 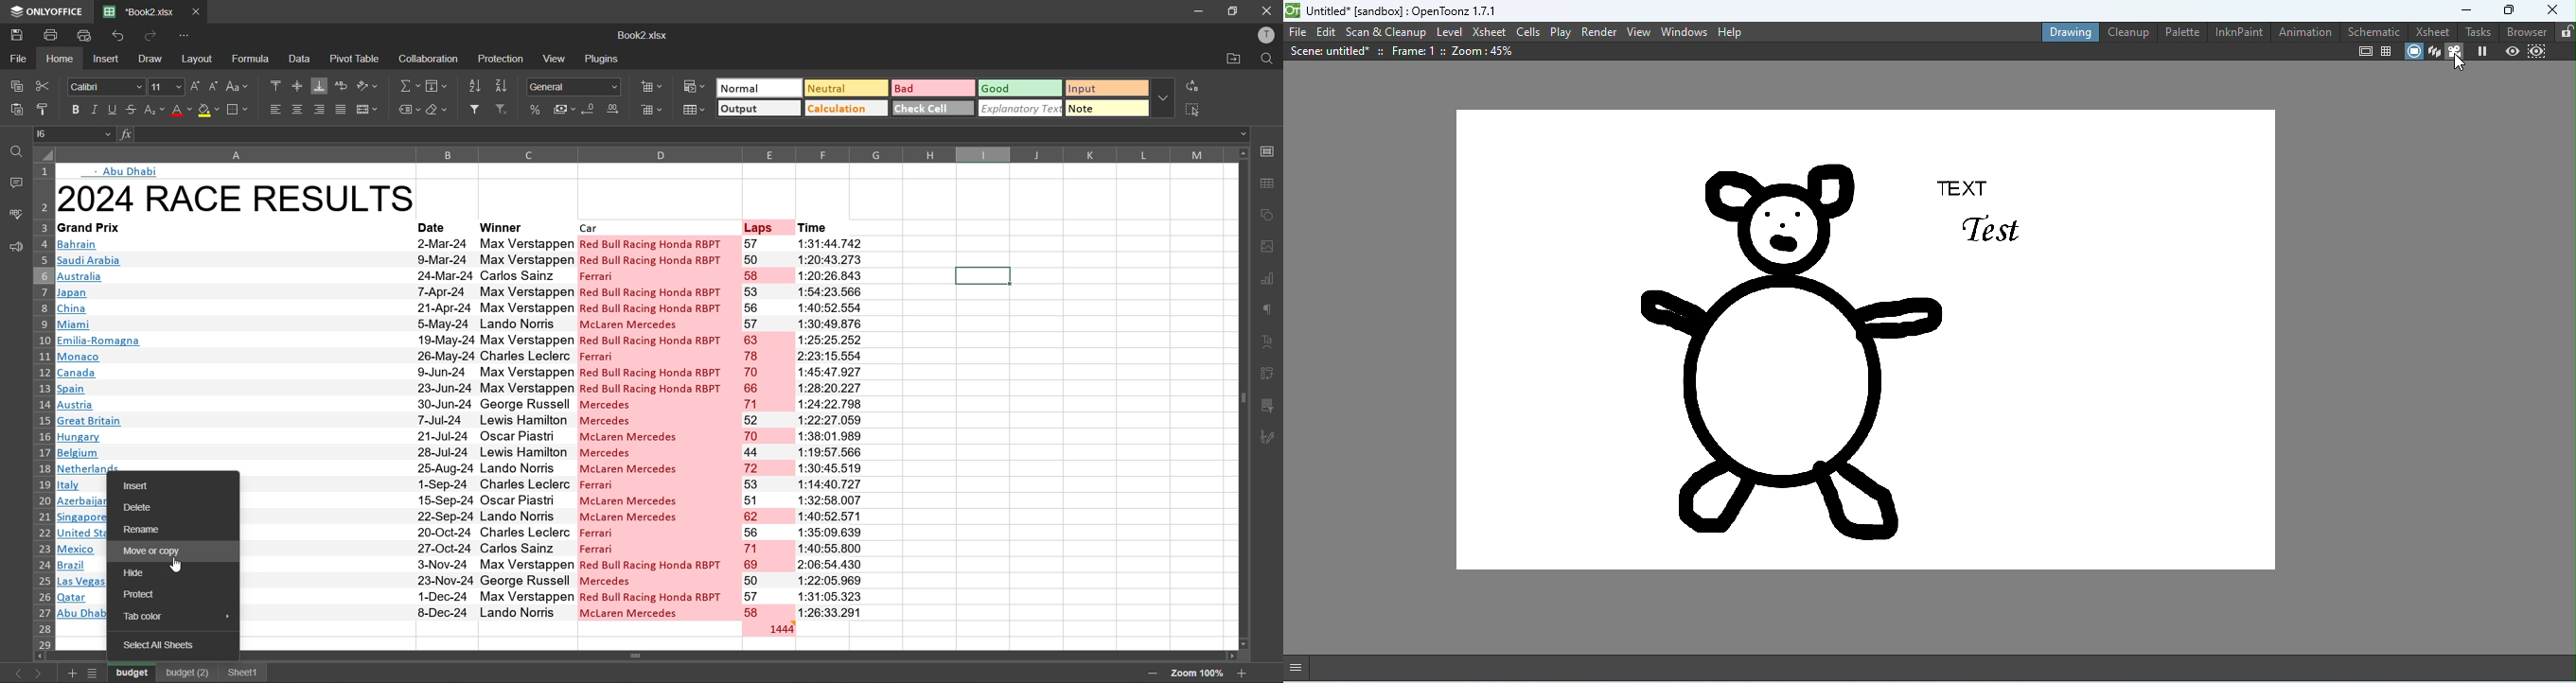 What do you see at coordinates (197, 9) in the screenshot?
I see `close tab` at bounding box center [197, 9].